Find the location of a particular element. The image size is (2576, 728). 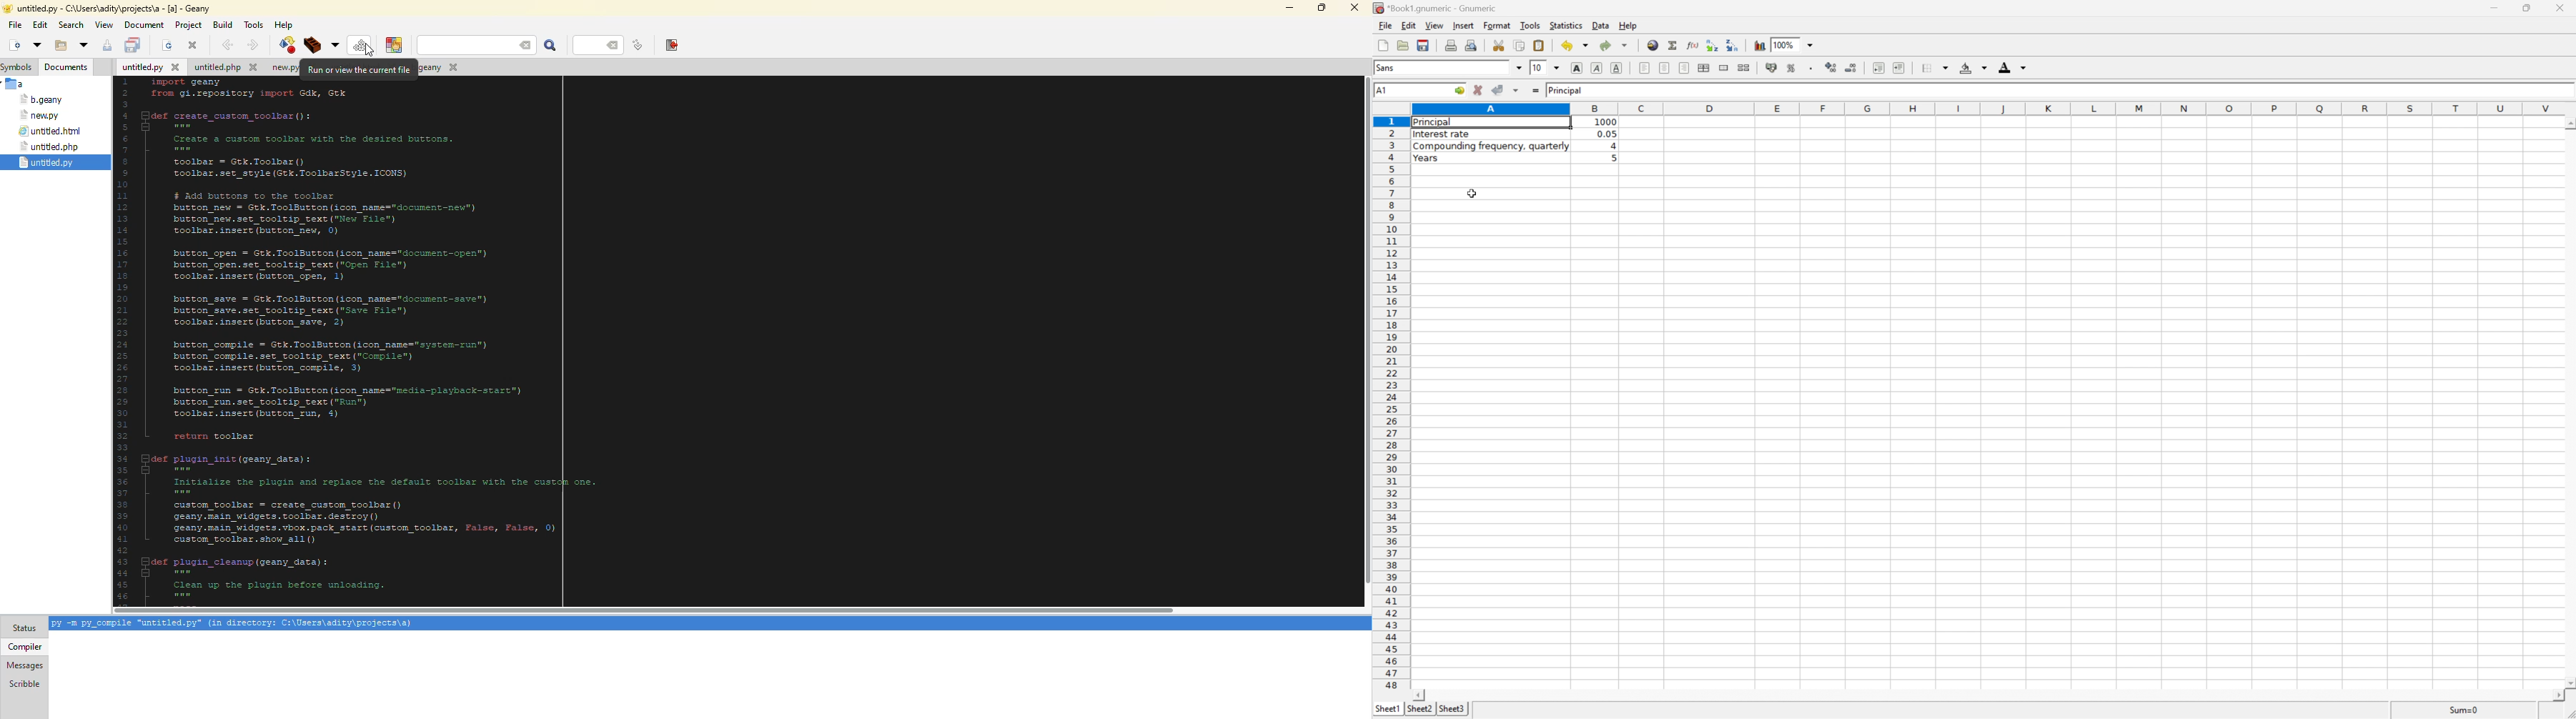

1000 is located at coordinates (1607, 122).